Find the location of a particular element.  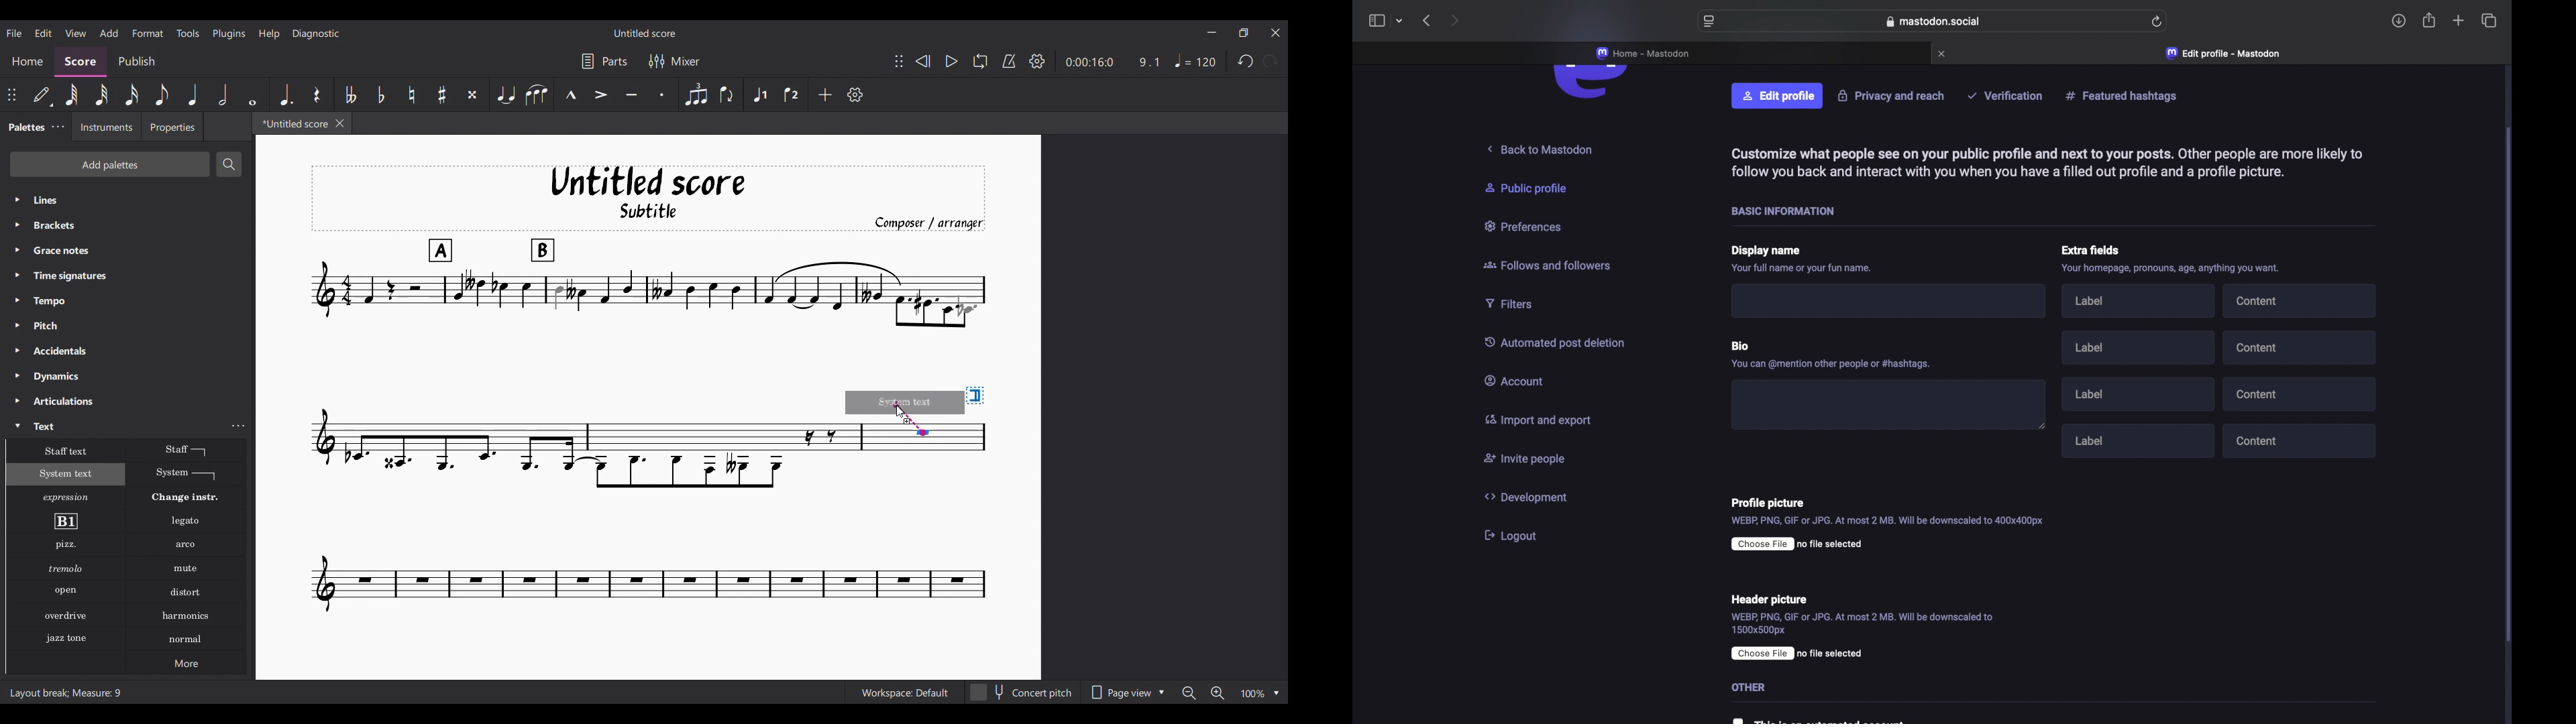

show tab overview is located at coordinates (2489, 20).